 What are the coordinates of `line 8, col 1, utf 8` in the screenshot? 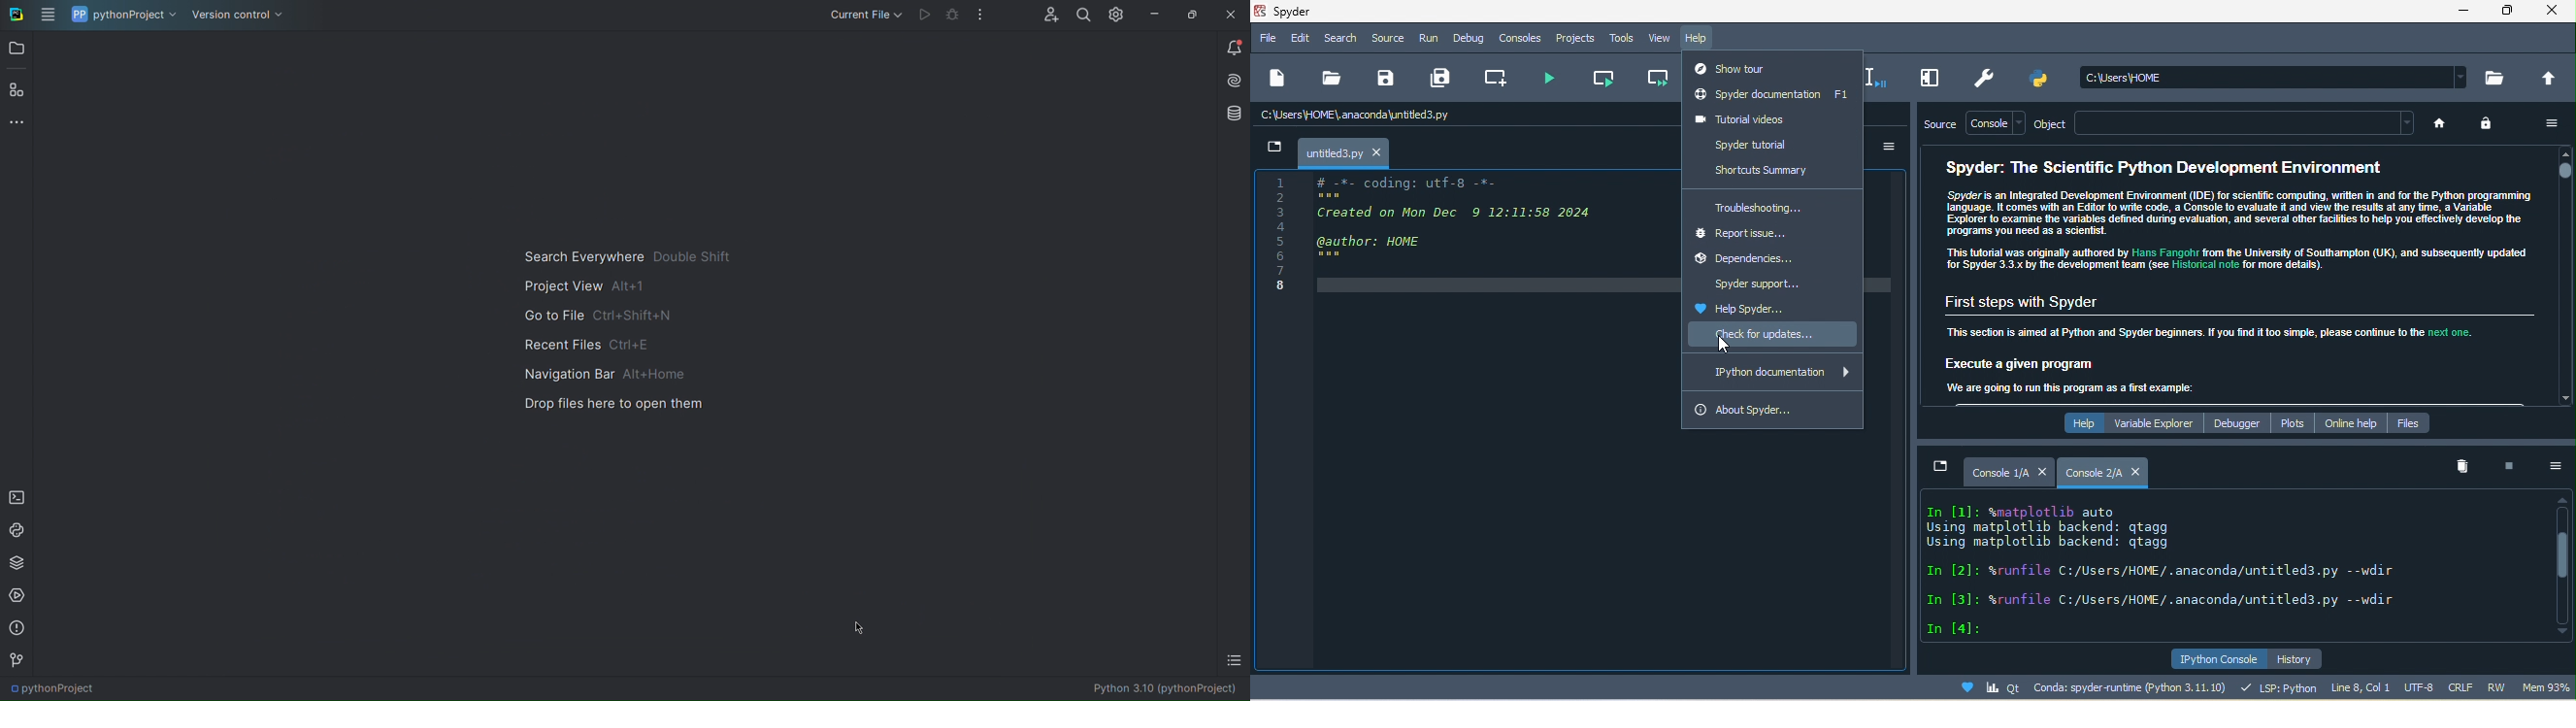 It's located at (2384, 687).